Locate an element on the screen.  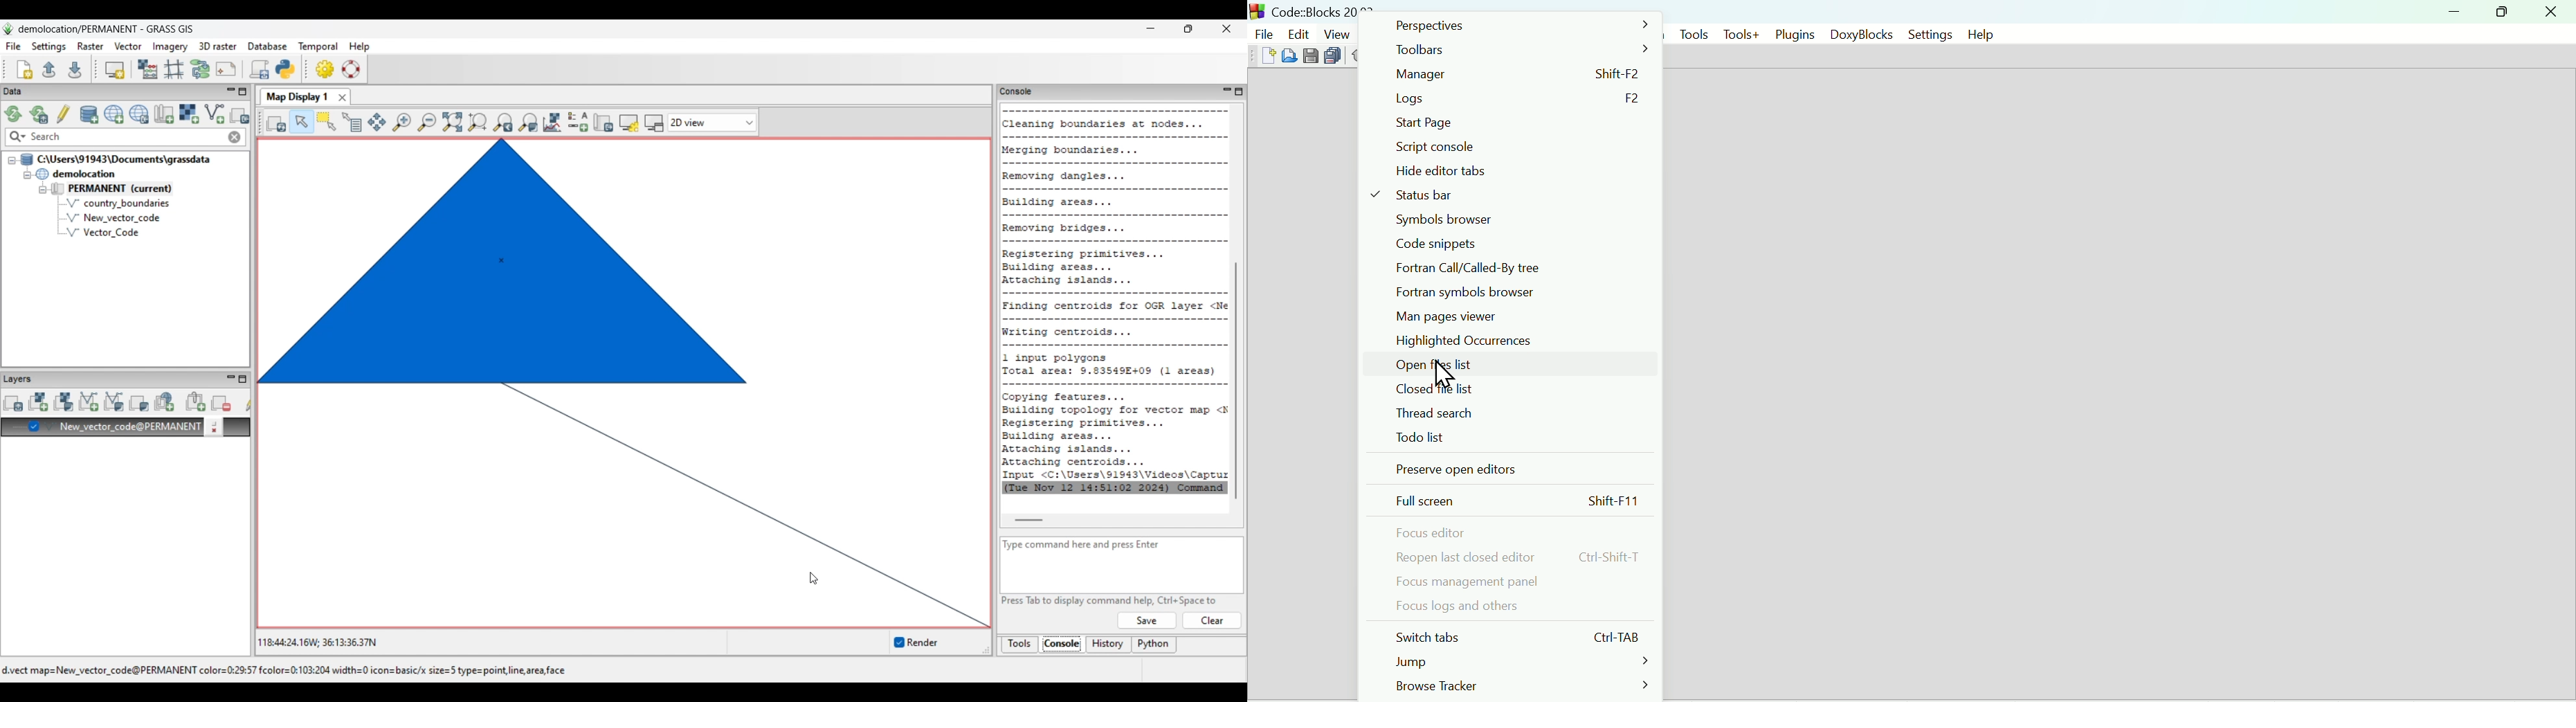
View is located at coordinates (1338, 33).